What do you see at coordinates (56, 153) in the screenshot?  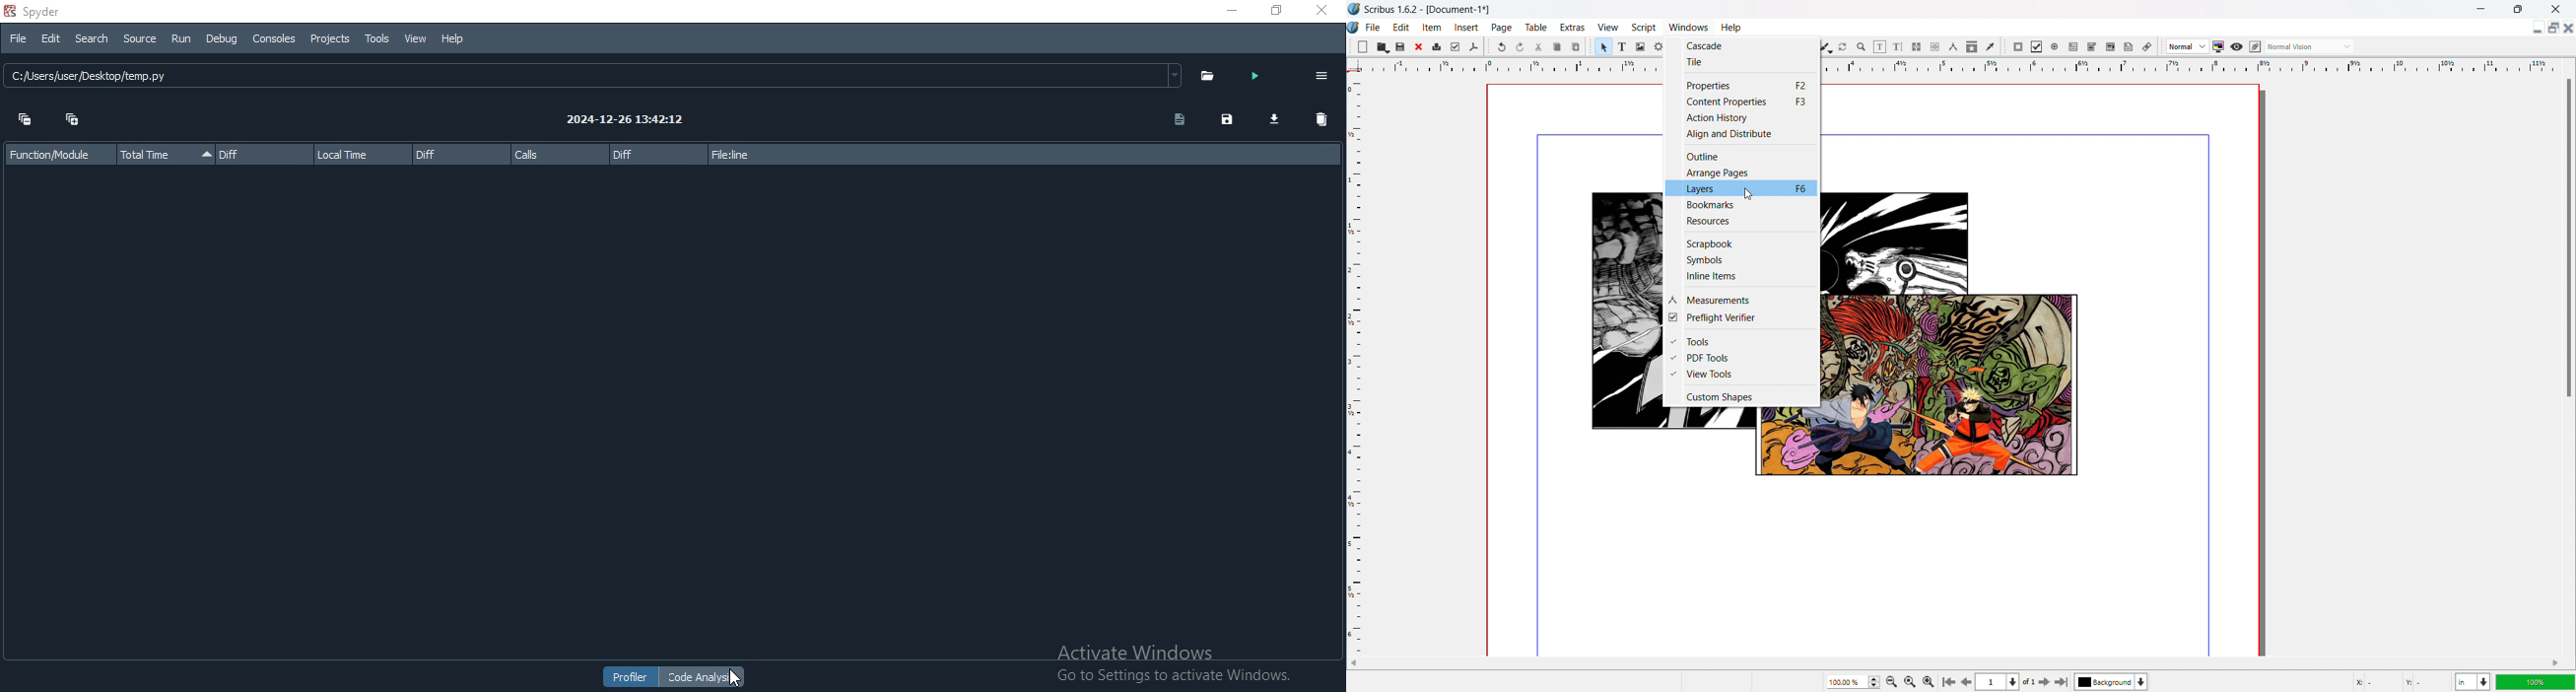 I see `function/module` at bounding box center [56, 153].